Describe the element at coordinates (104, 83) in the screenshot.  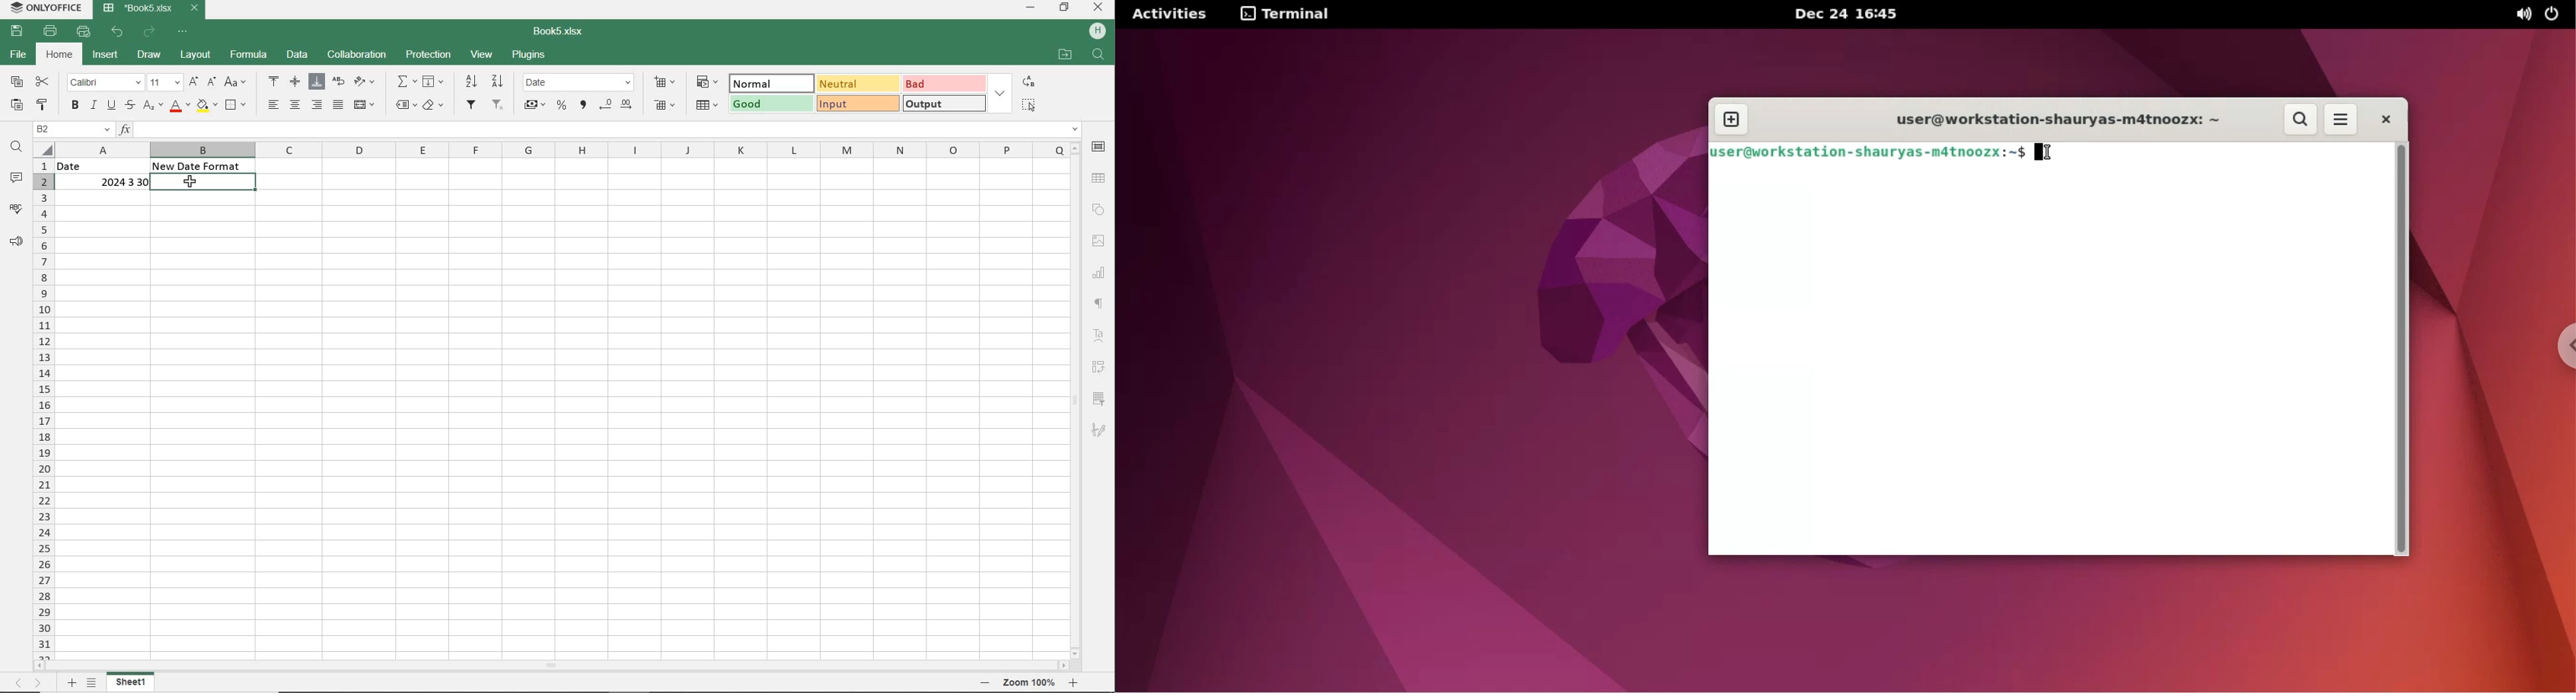
I see `FONT` at that location.